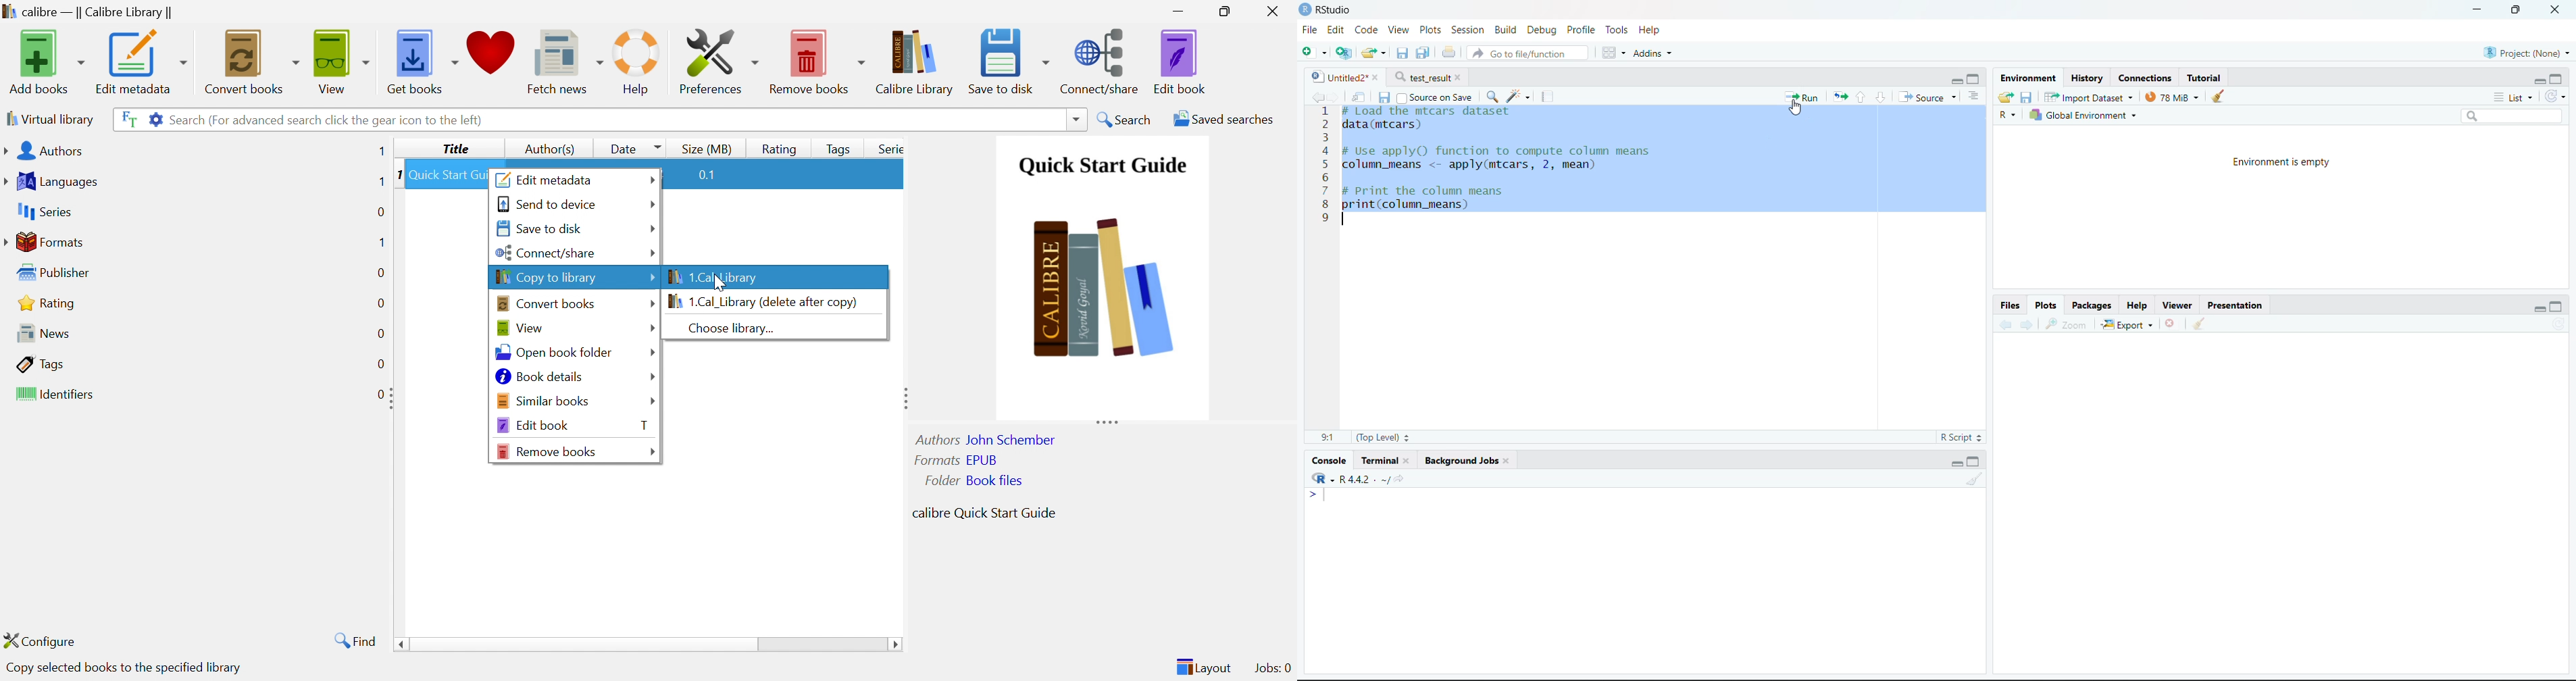  What do you see at coordinates (1469, 457) in the screenshot?
I see `Background Jobs` at bounding box center [1469, 457].